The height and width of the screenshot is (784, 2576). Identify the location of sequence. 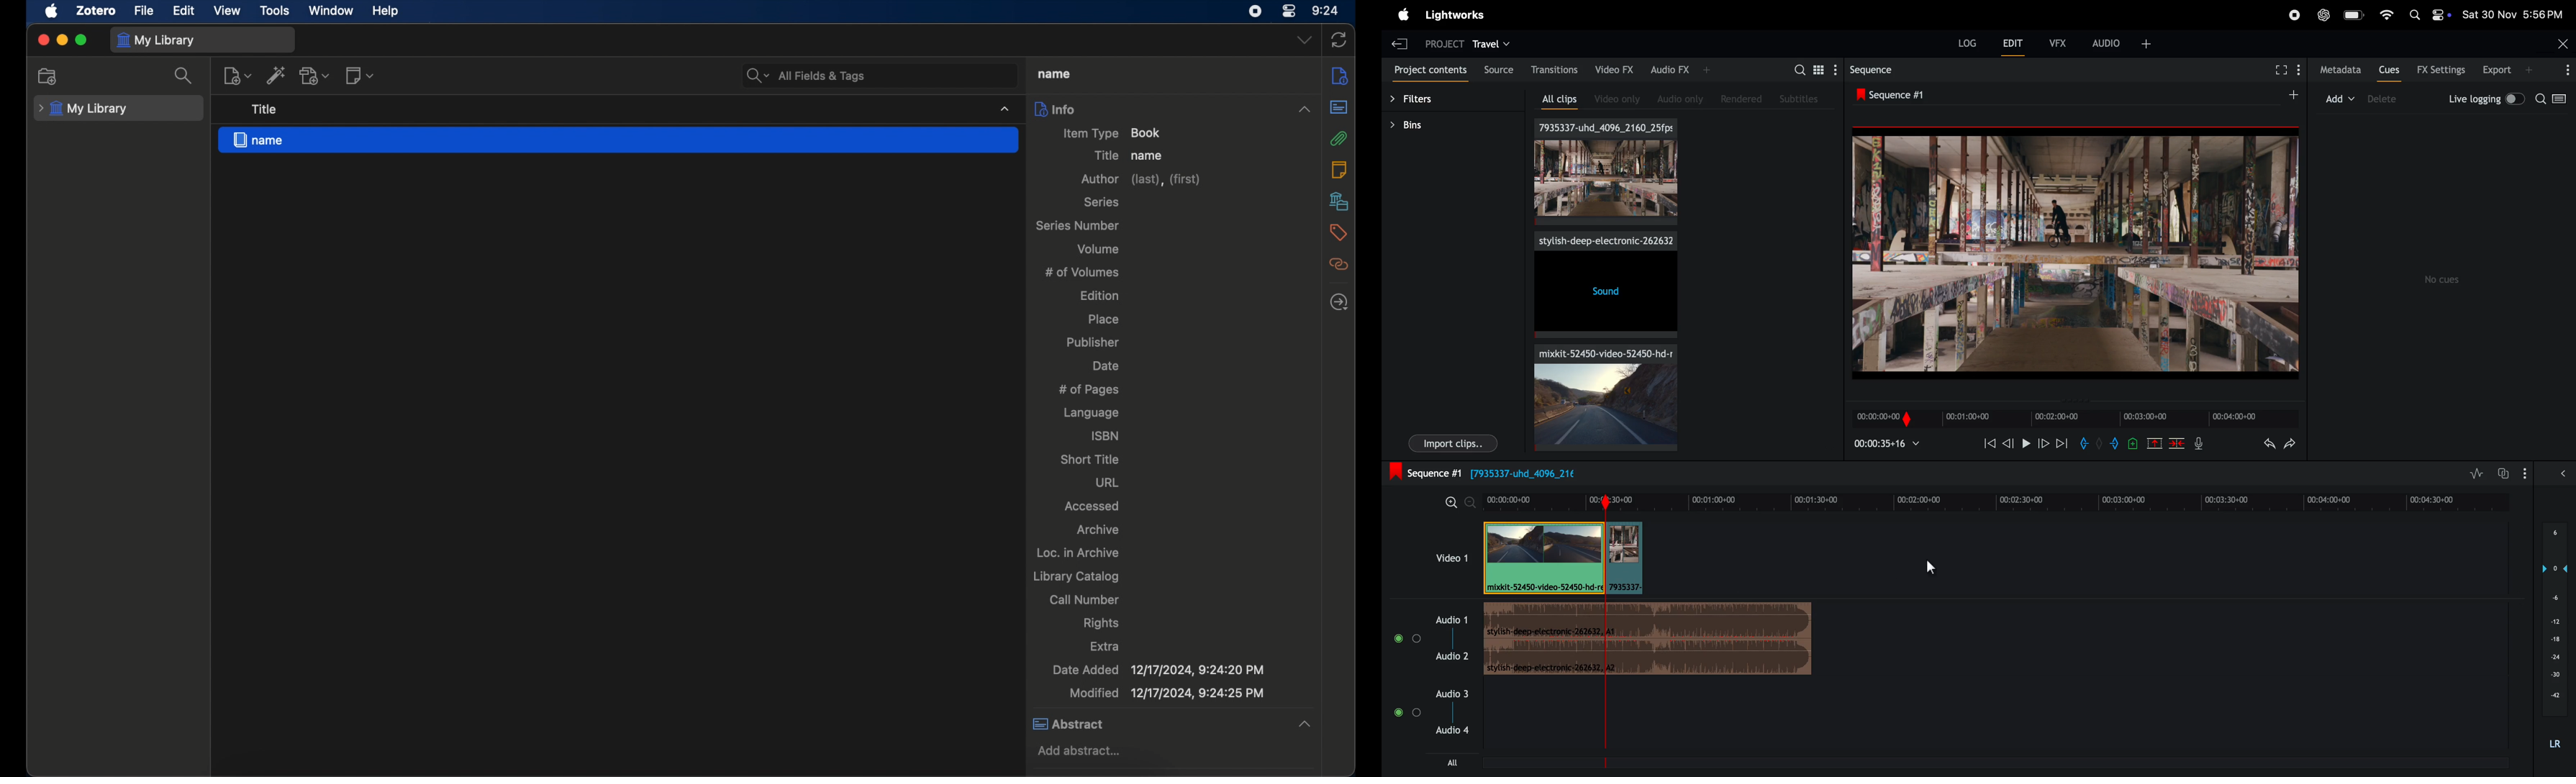
(1871, 71).